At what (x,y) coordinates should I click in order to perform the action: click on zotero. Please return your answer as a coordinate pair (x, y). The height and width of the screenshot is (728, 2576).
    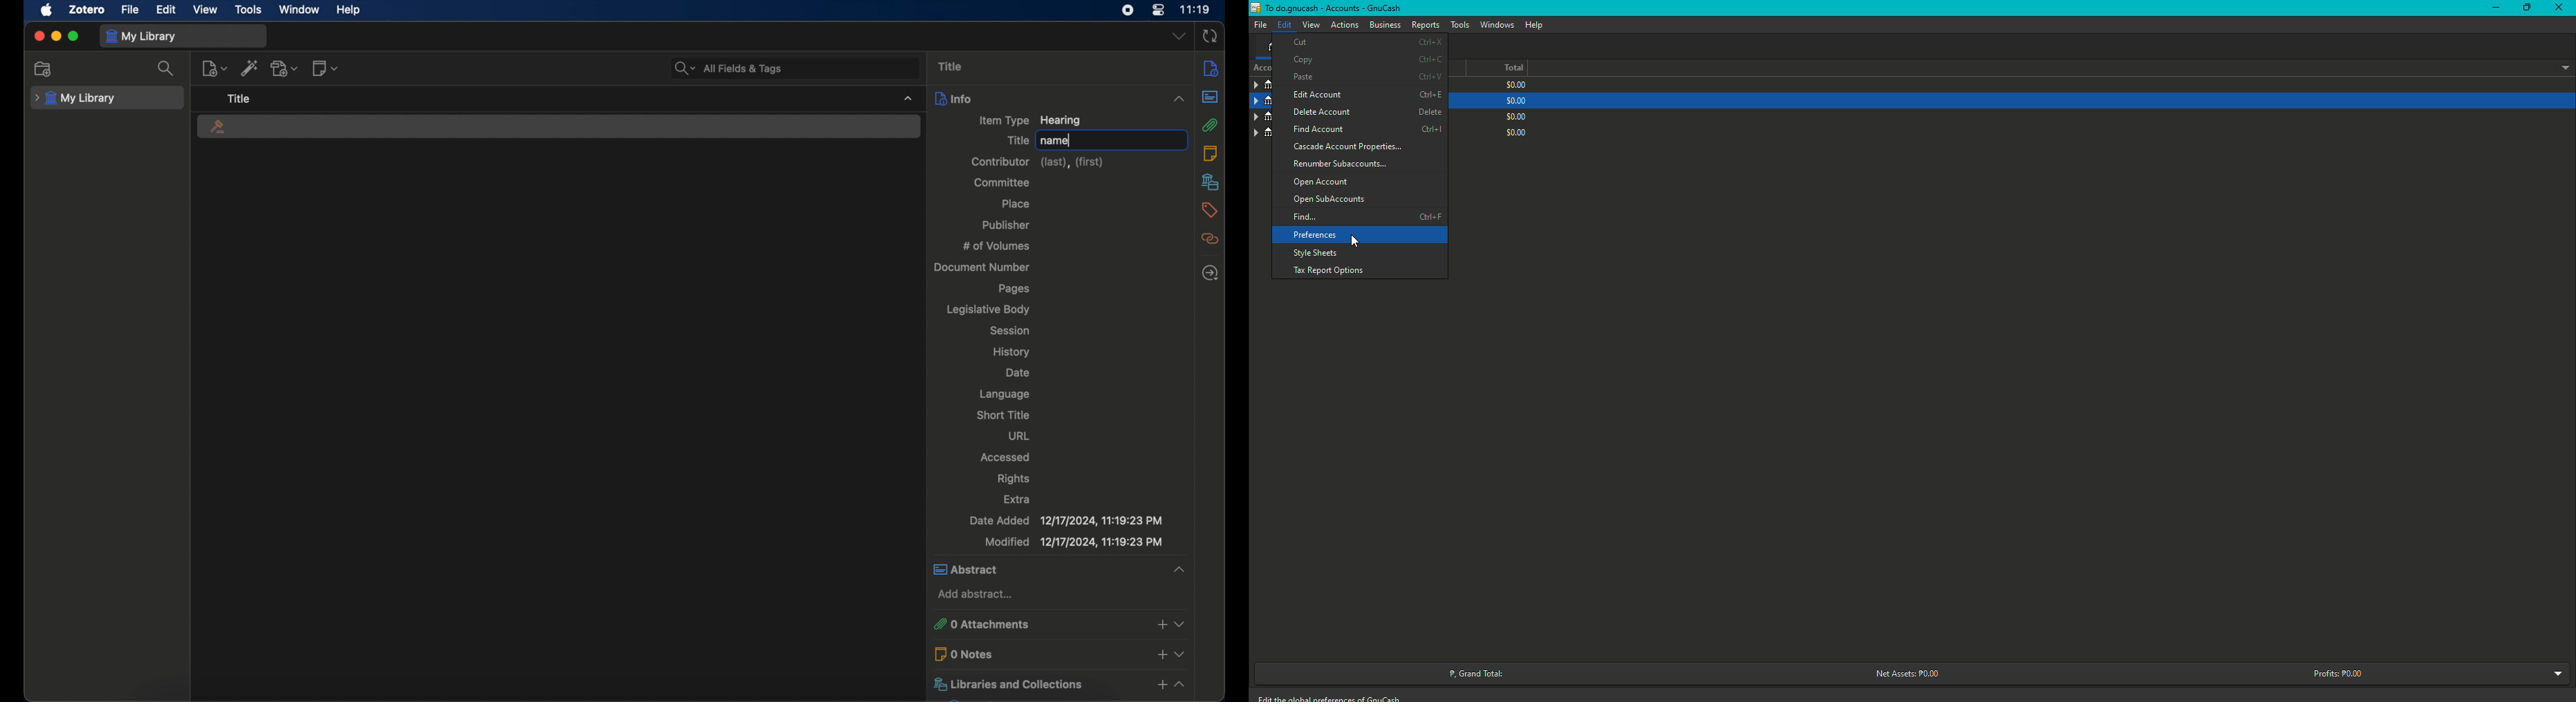
    Looking at the image, I should click on (85, 10).